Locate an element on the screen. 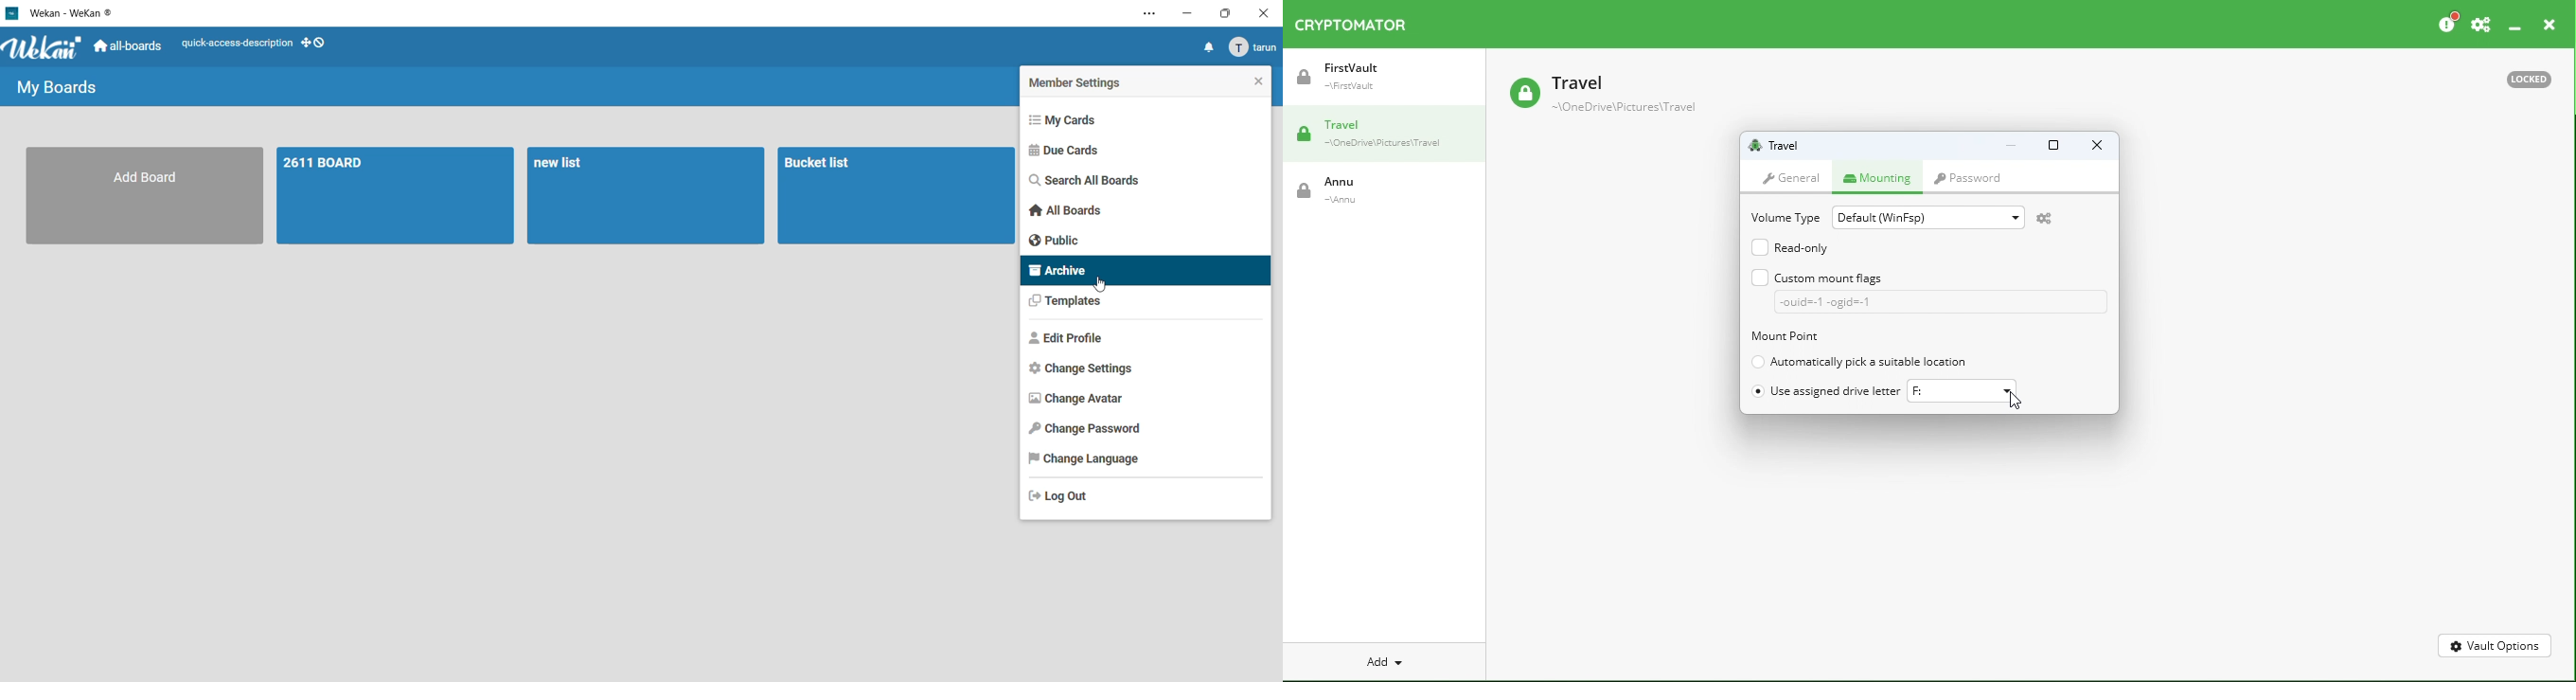 This screenshot has width=2576, height=700. add board is located at coordinates (148, 195).